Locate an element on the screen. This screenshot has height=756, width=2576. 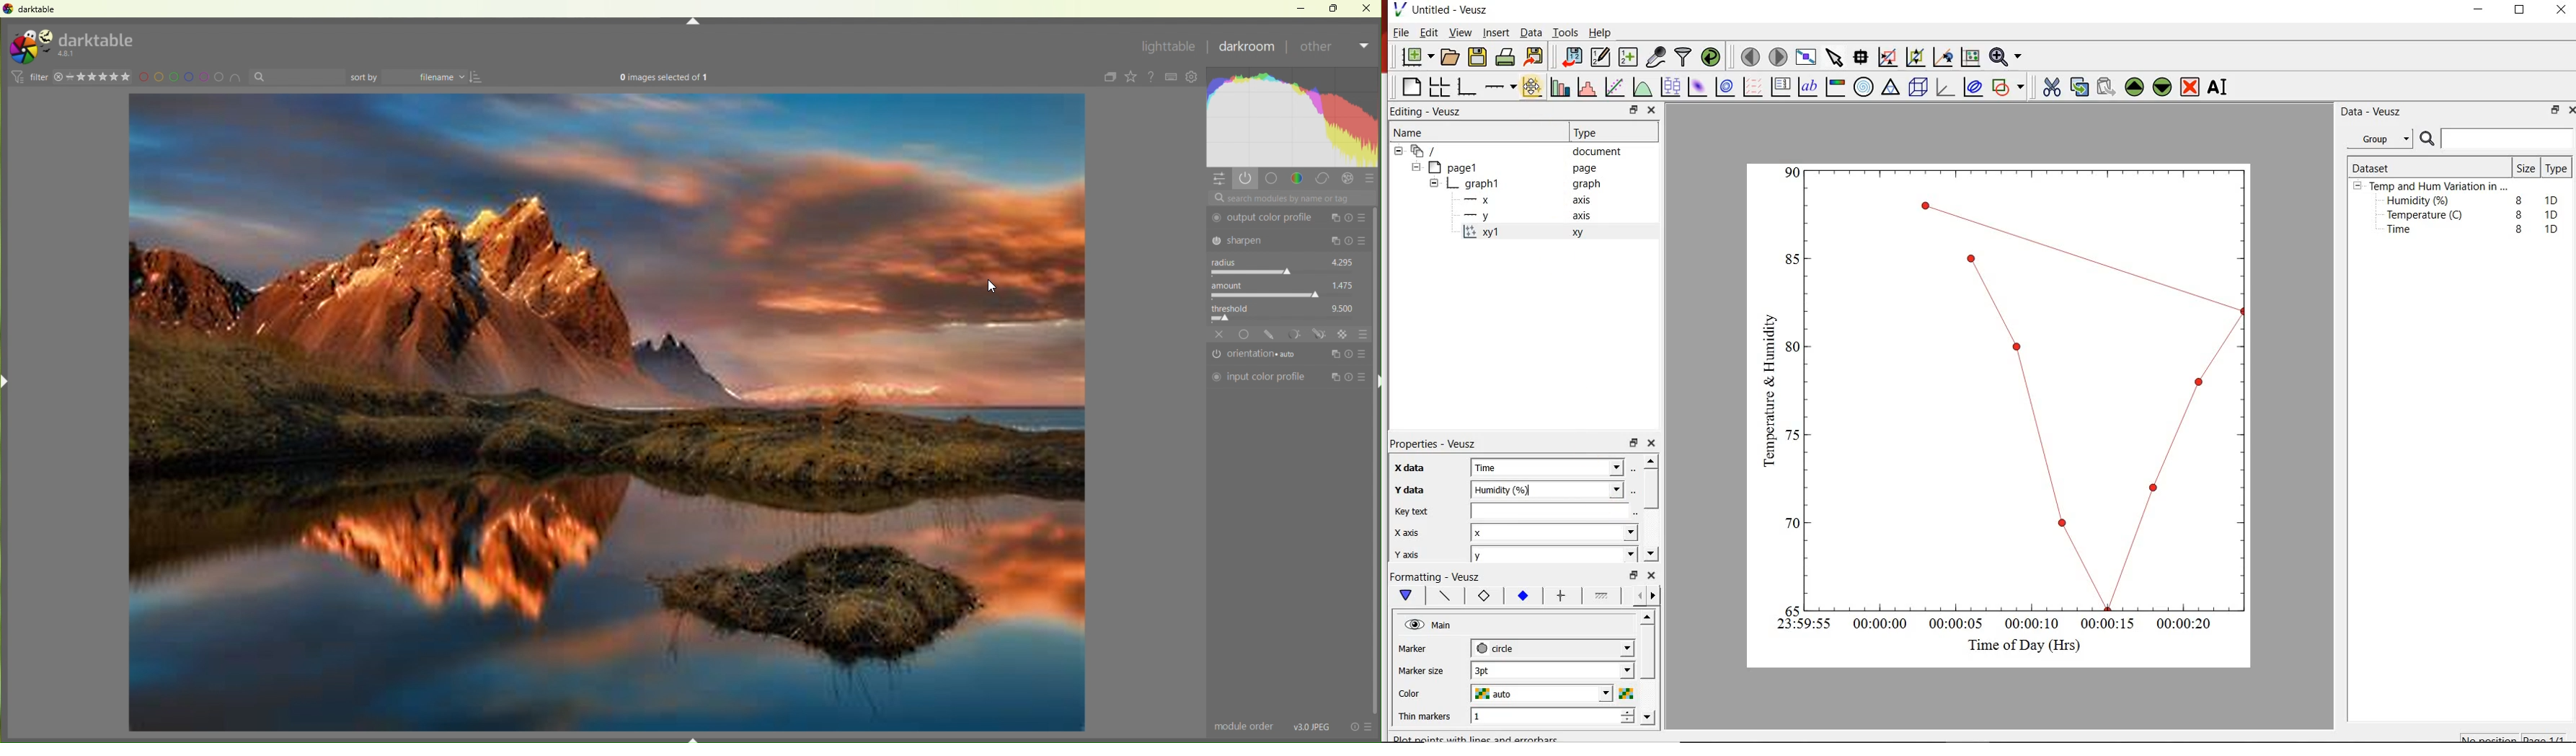
Key text is located at coordinates (1504, 512).